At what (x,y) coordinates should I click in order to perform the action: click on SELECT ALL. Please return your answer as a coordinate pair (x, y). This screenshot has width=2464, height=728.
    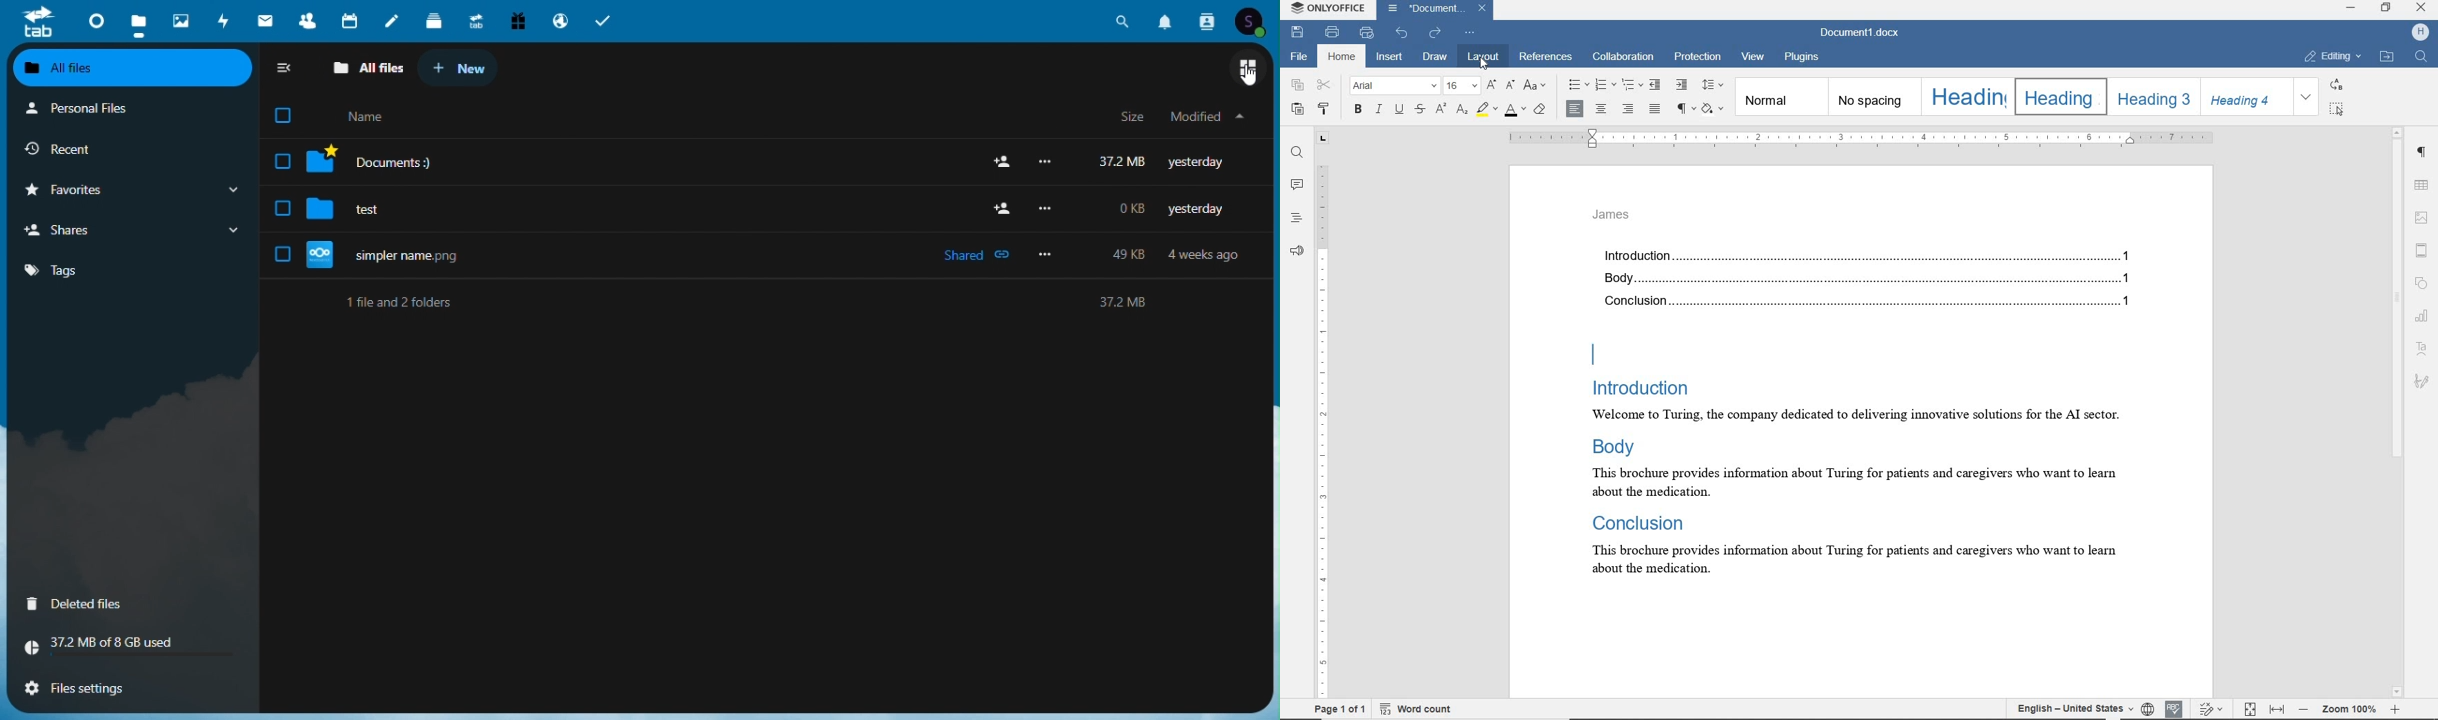
    Looking at the image, I should click on (2336, 110).